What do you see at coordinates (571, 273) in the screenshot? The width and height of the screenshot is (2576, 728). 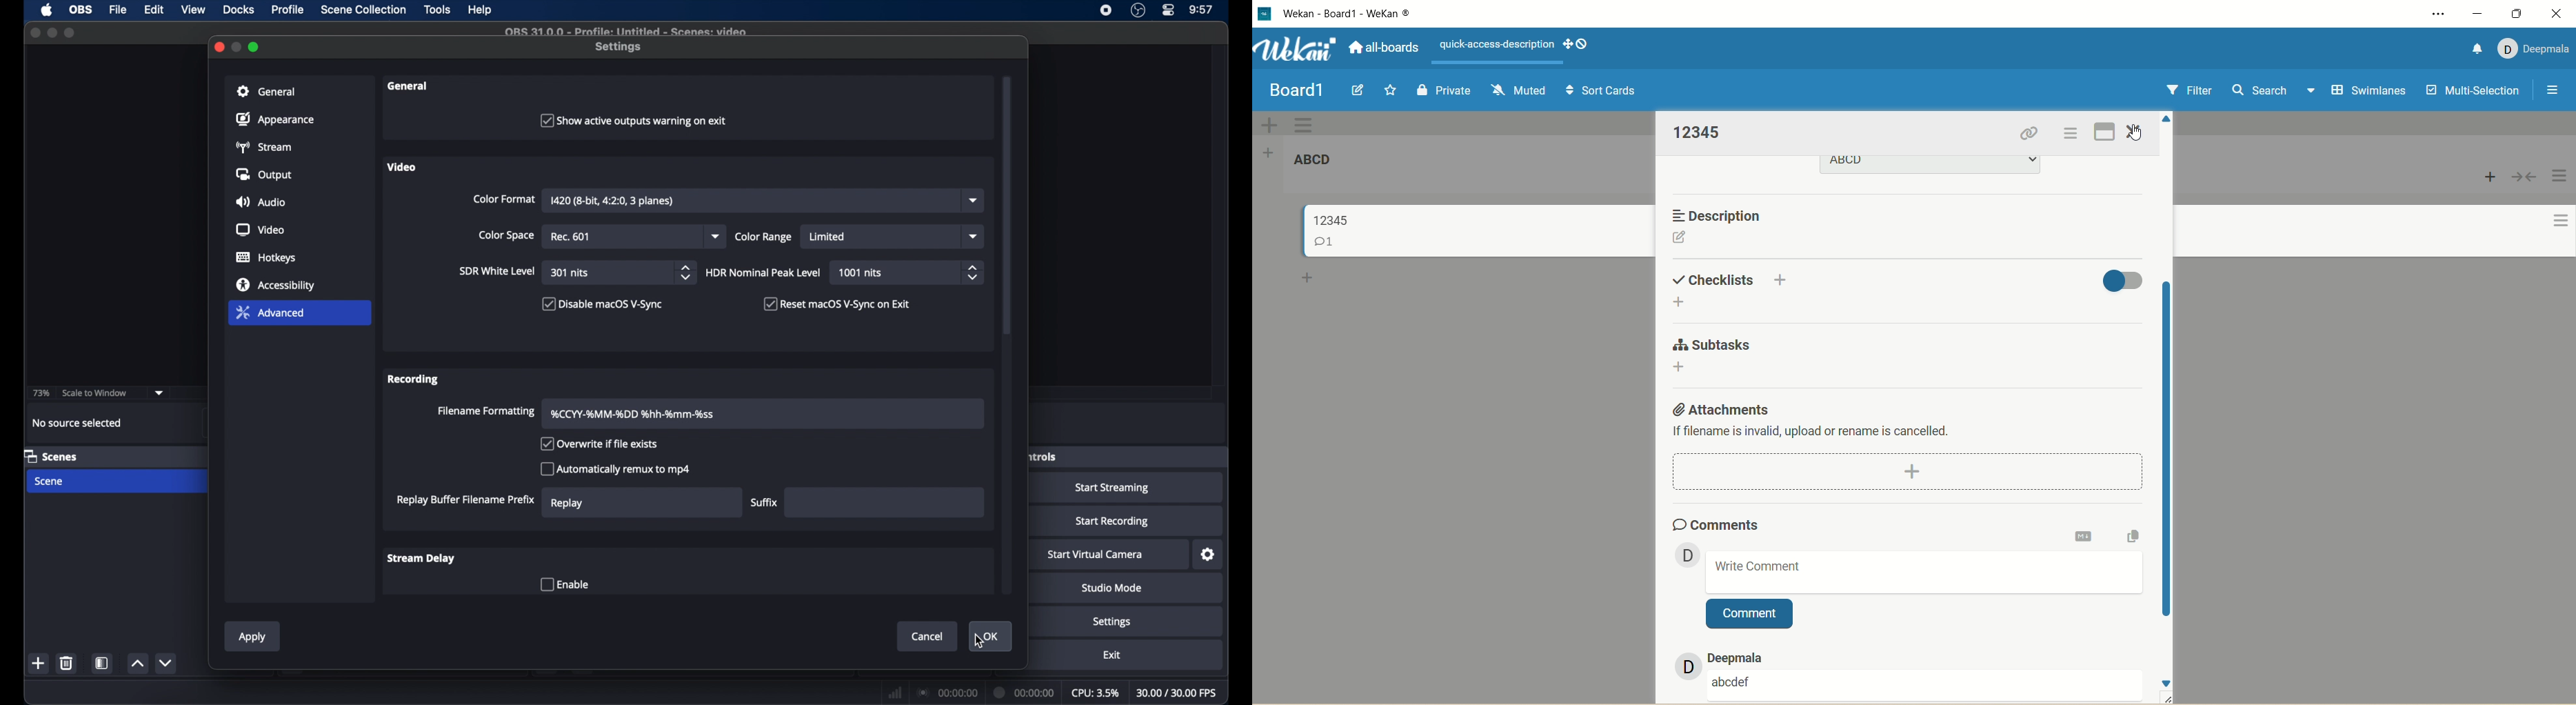 I see `301 nits` at bounding box center [571, 273].